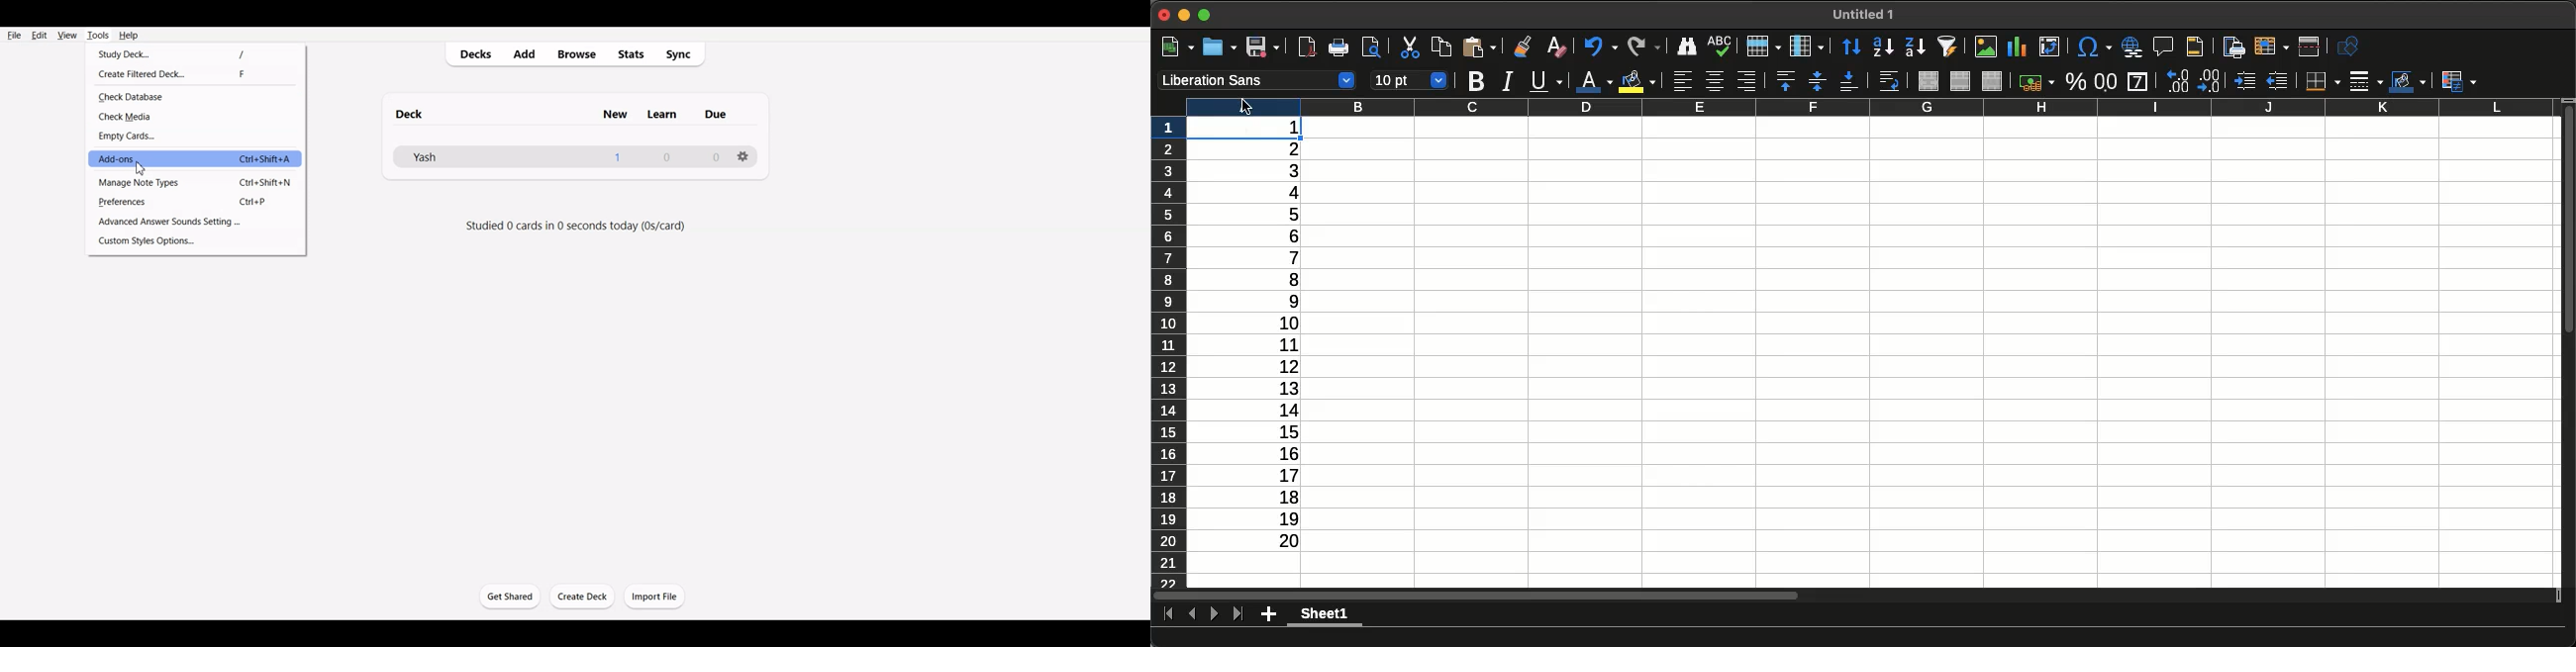  I want to click on Align center, so click(1715, 81).